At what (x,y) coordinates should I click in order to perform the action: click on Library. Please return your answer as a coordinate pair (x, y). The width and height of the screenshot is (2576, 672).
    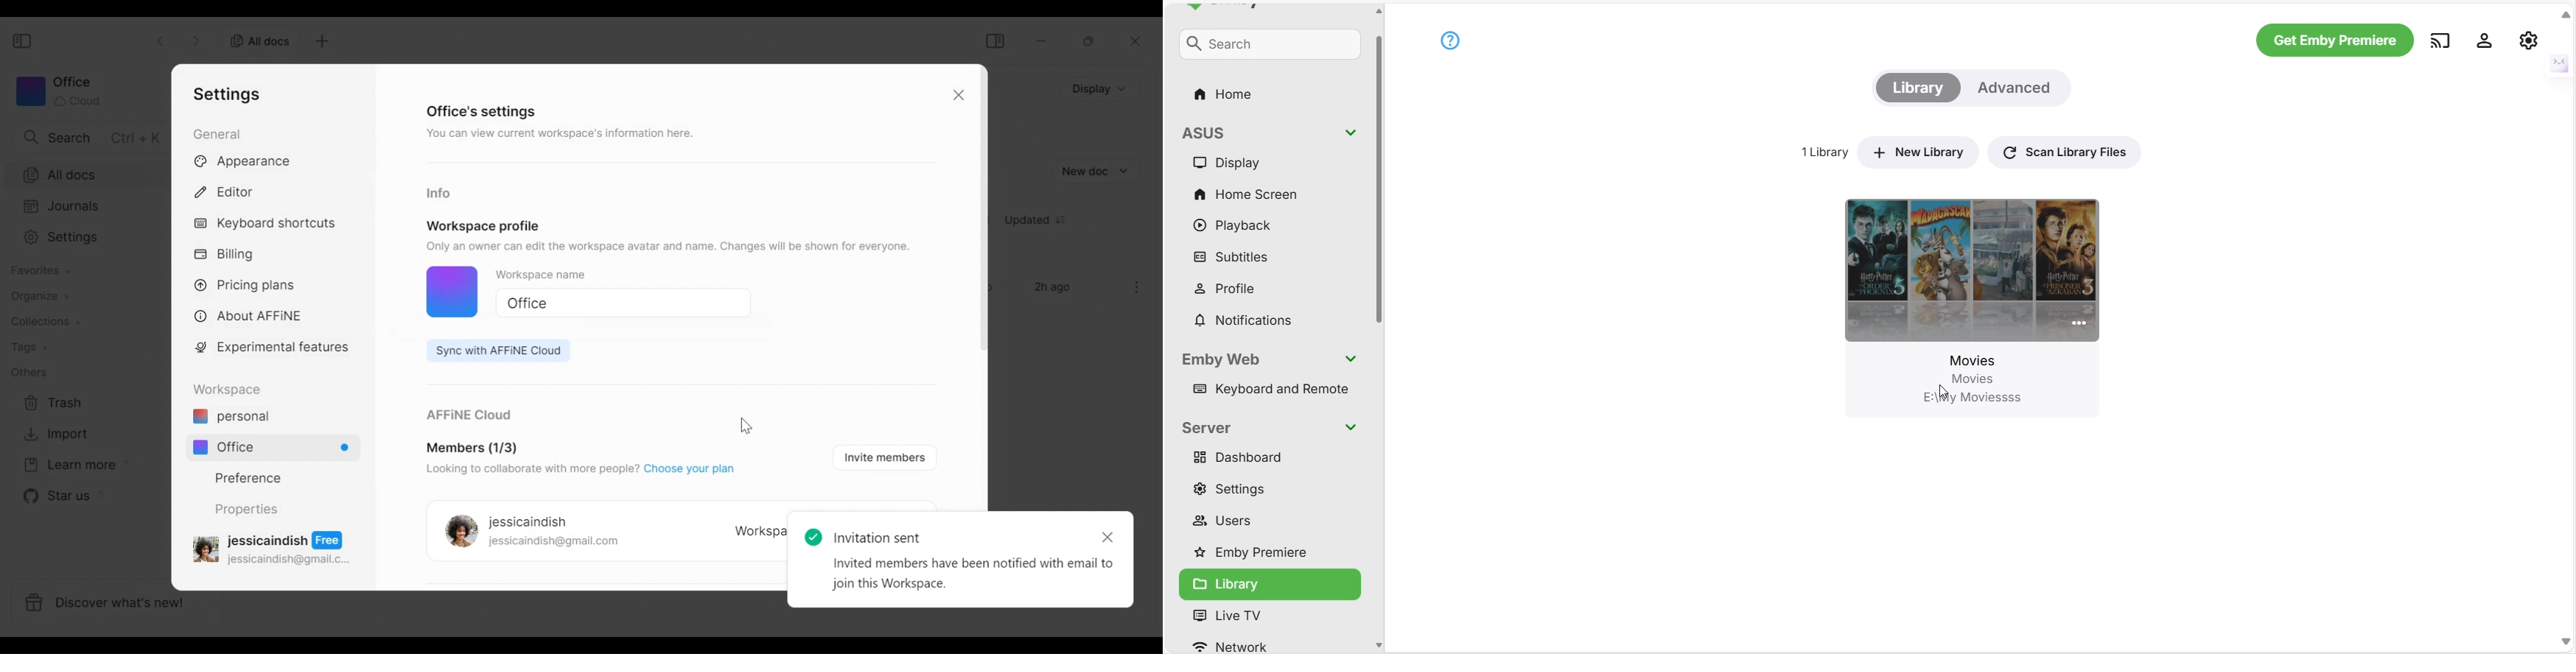
    Looking at the image, I should click on (1917, 88).